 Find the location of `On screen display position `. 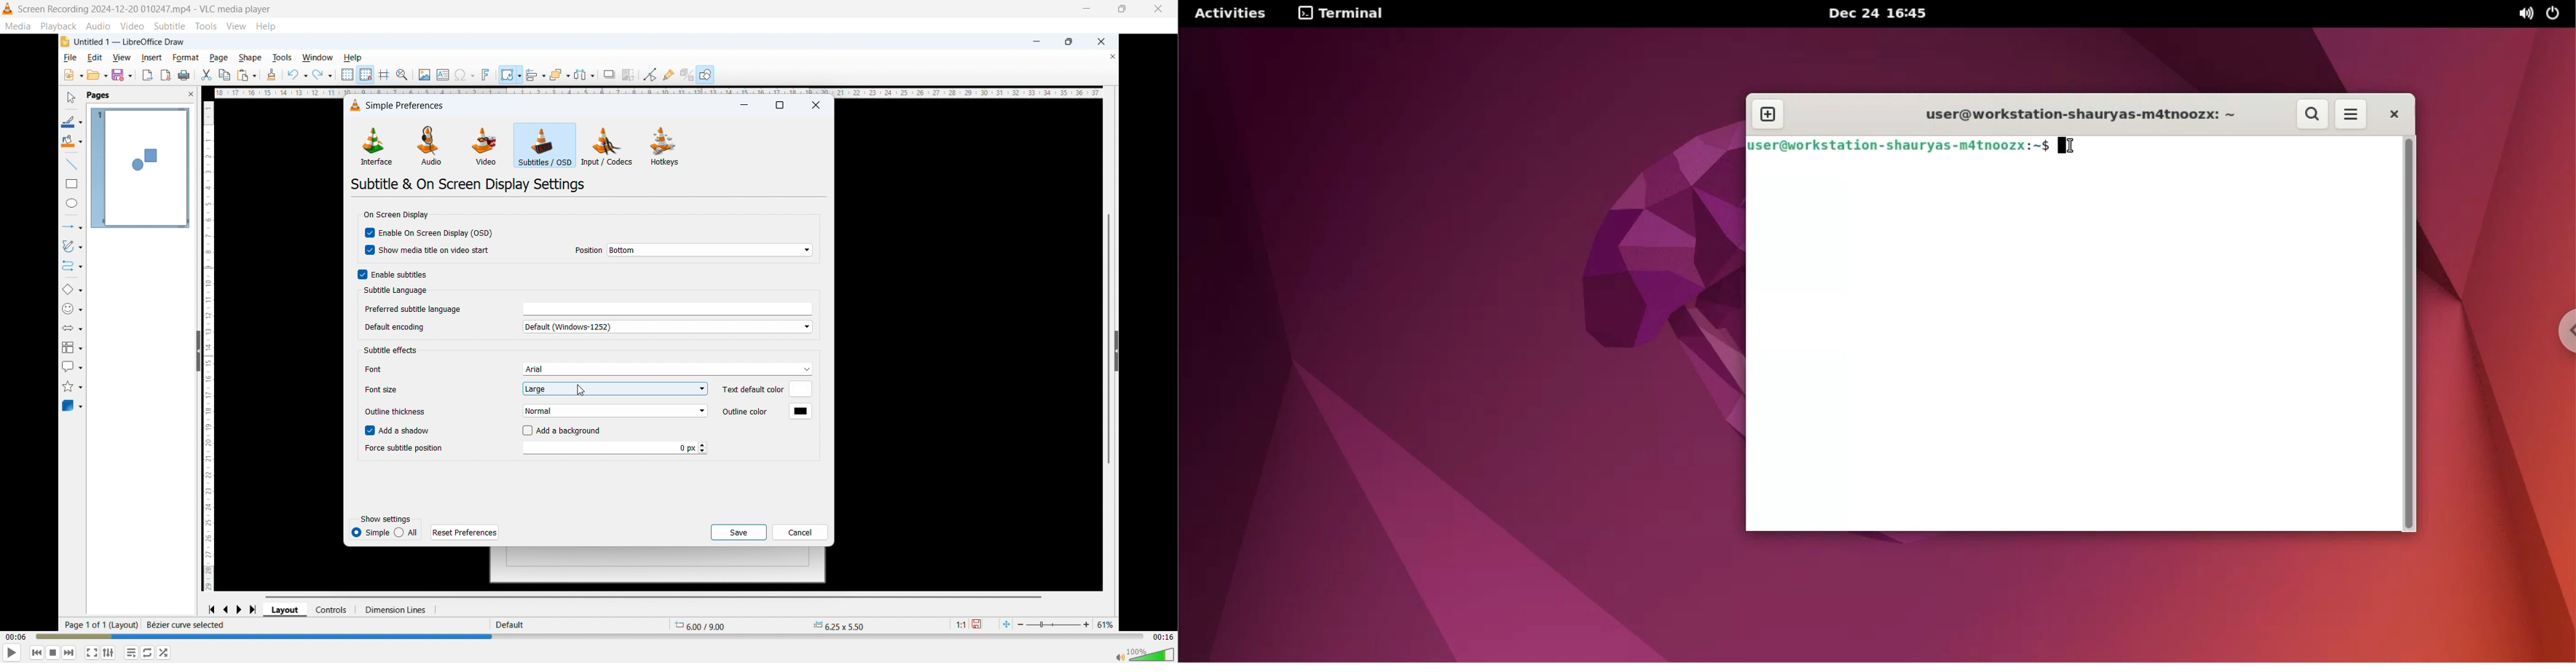

On screen display position  is located at coordinates (708, 250).